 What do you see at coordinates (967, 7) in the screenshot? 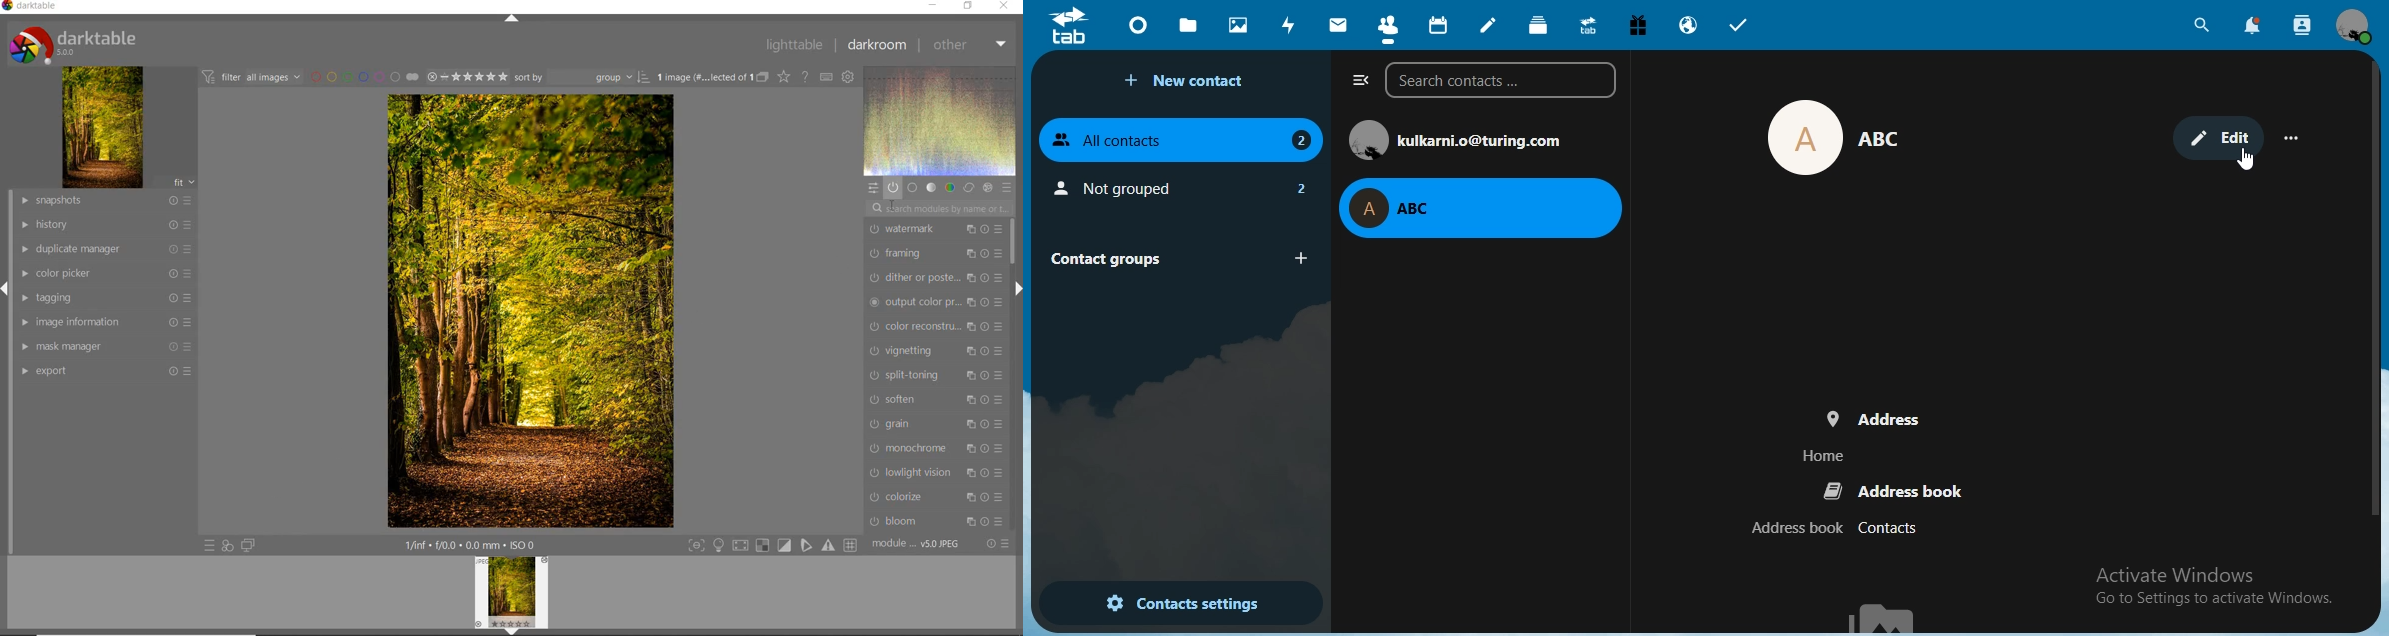
I see `restore` at bounding box center [967, 7].